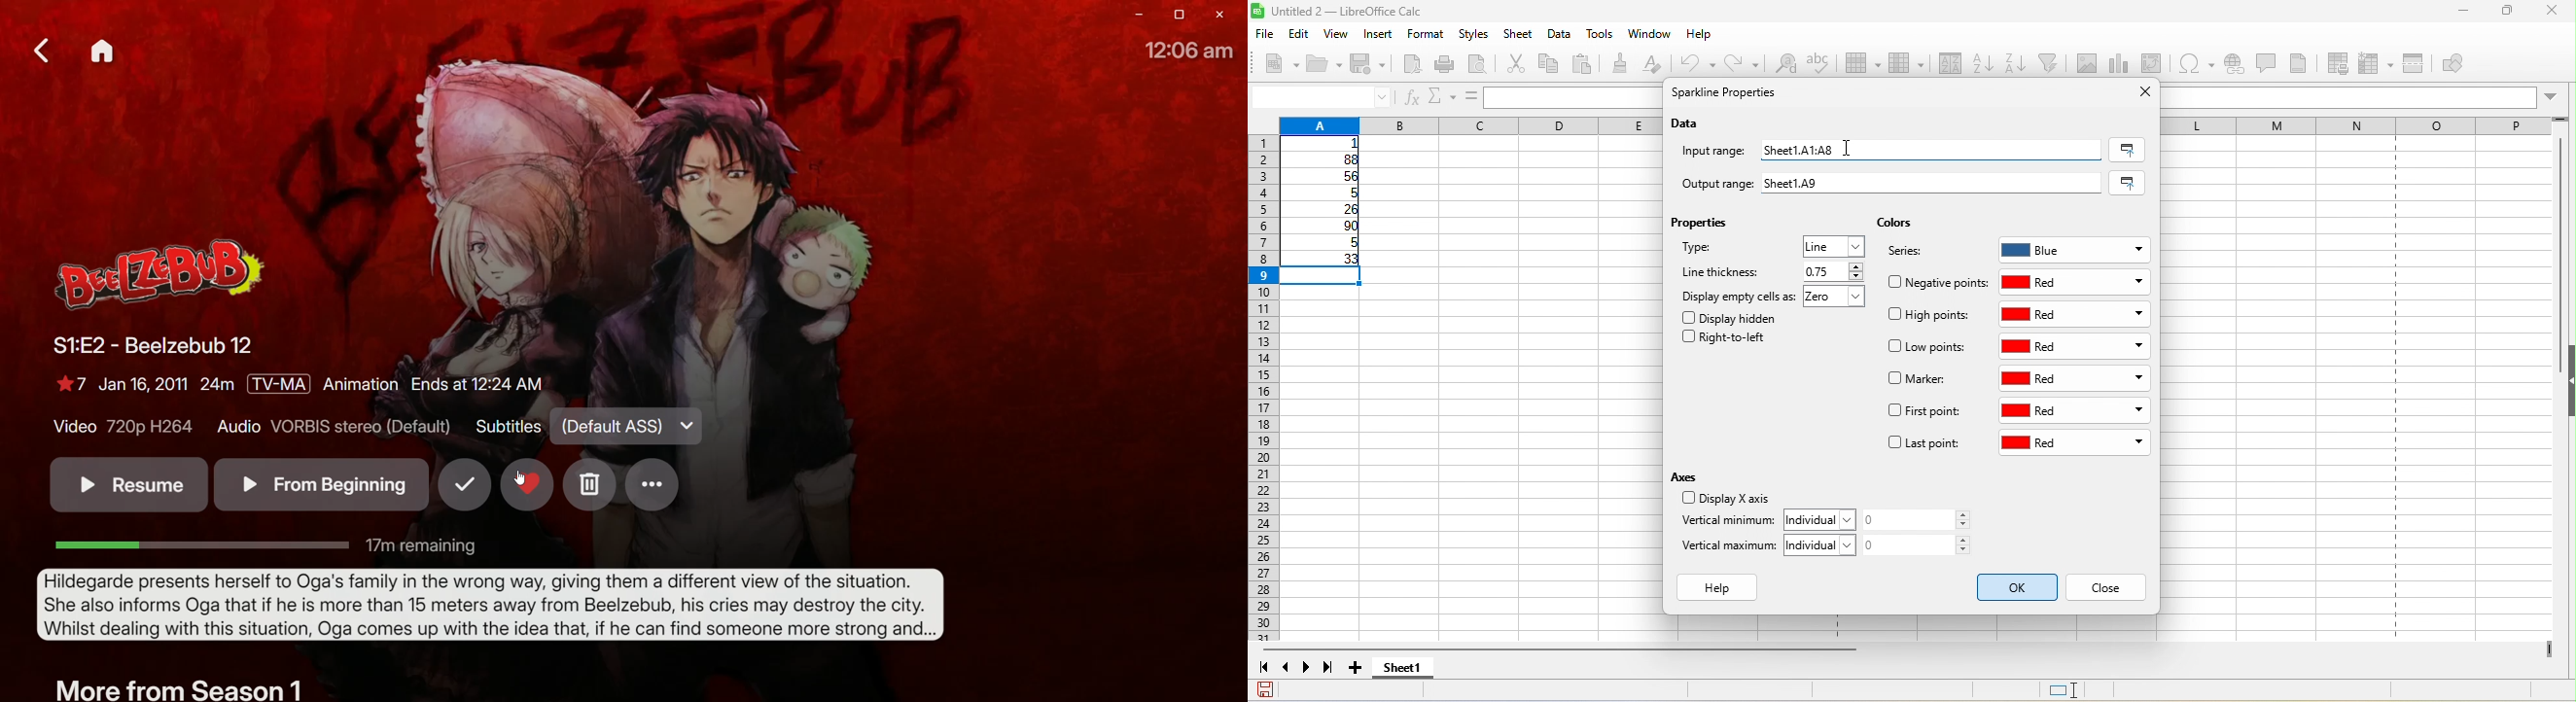 This screenshot has height=728, width=2576. I want to click on save document, so click(1265, 689).